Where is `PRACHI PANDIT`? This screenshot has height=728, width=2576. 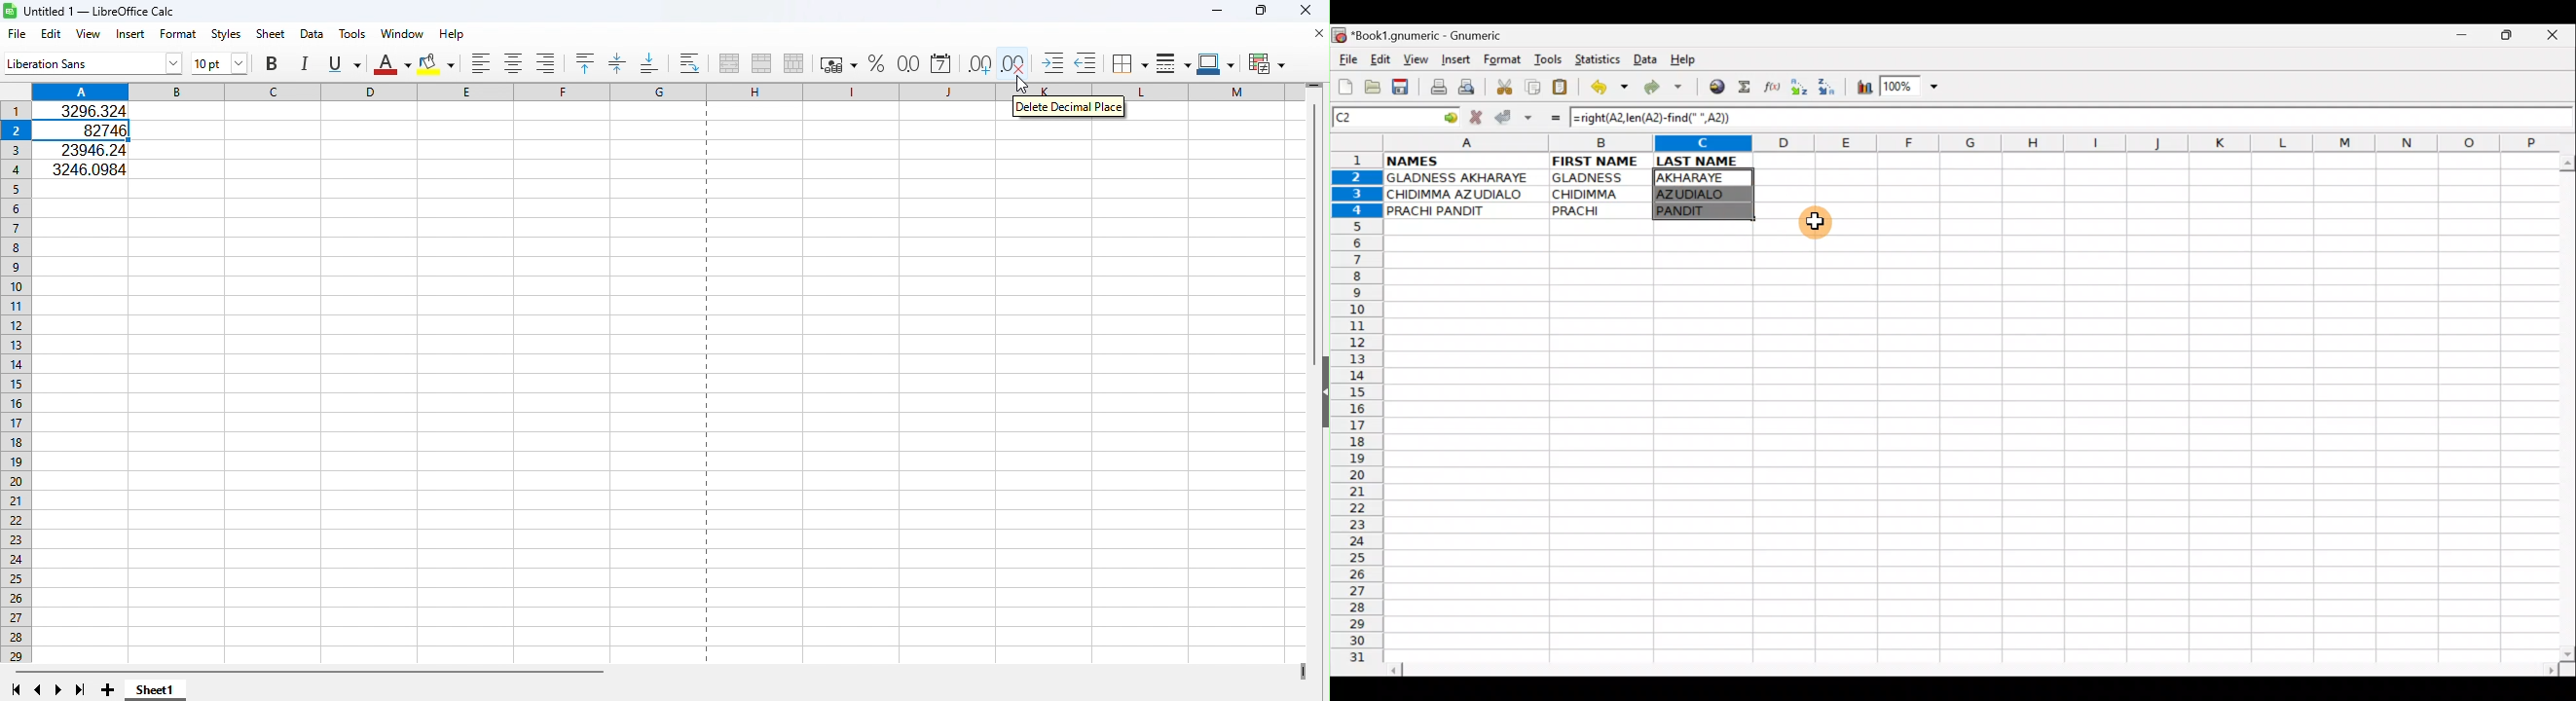 PRACHI PANDIT is located at coordinates (1458, 211).